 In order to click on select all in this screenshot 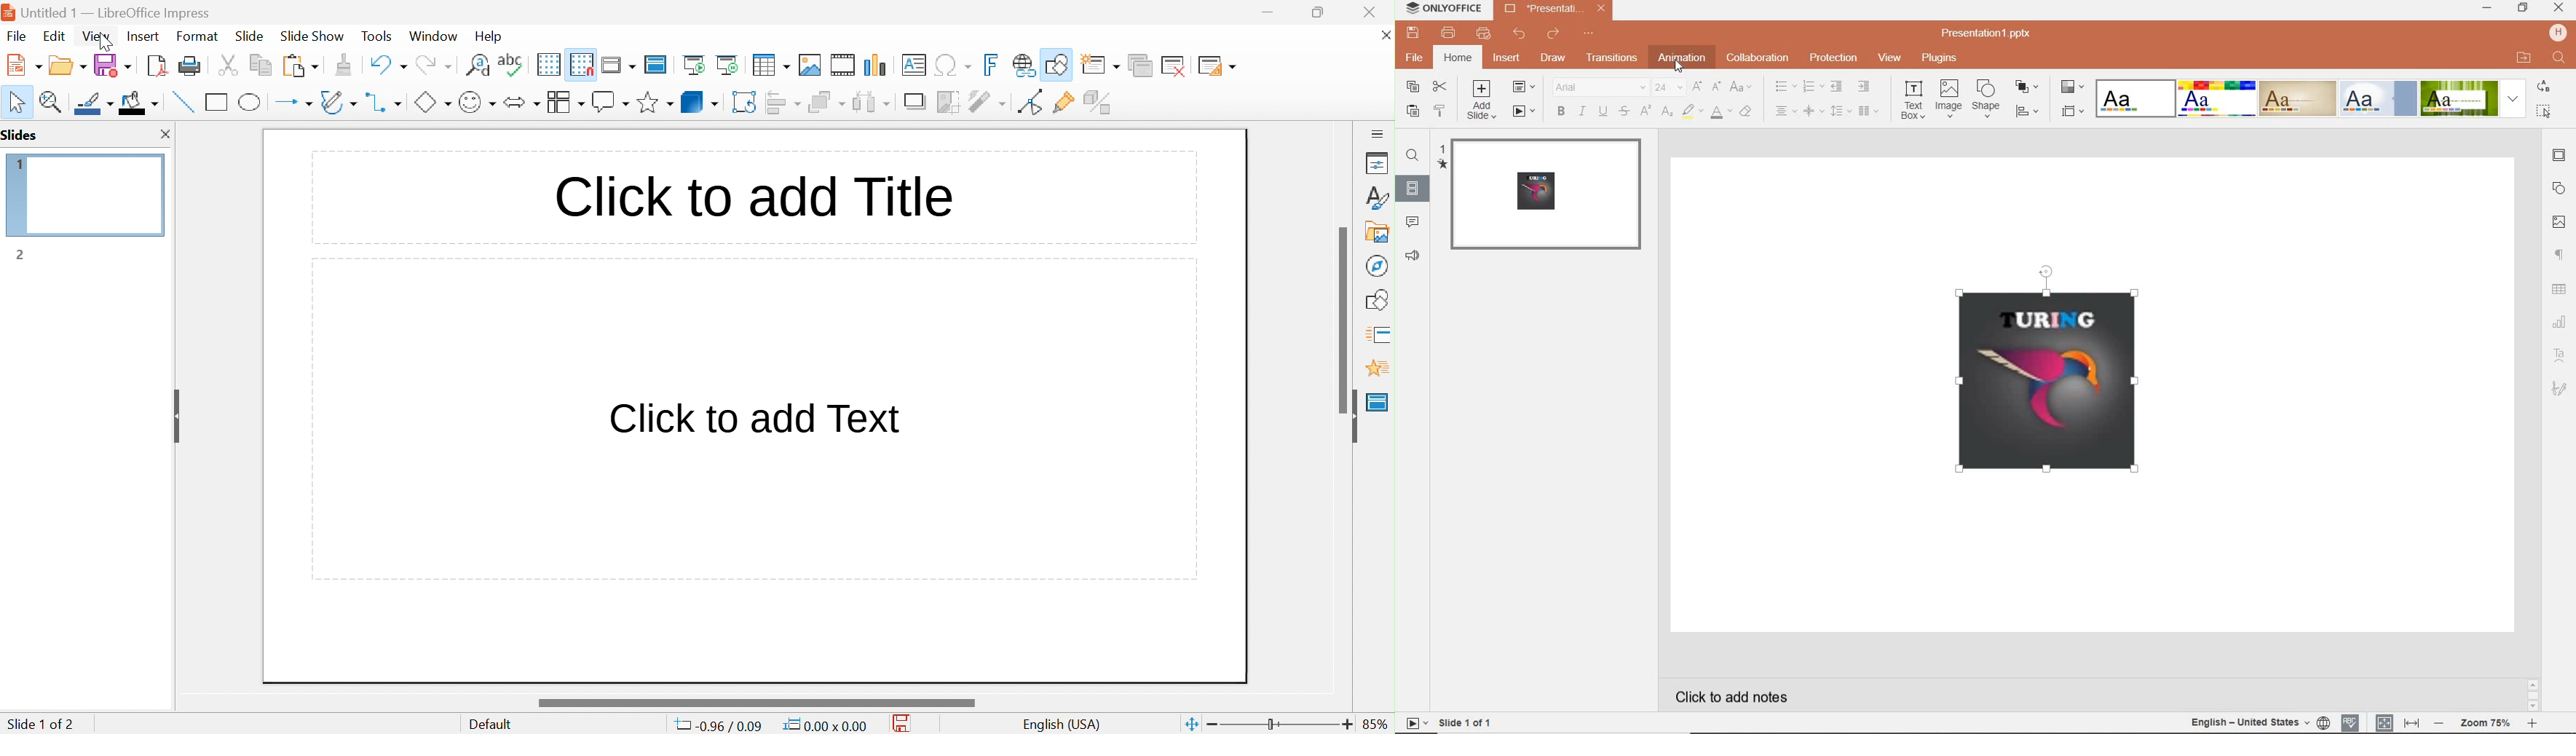, I will do `click(2545, 112)`.